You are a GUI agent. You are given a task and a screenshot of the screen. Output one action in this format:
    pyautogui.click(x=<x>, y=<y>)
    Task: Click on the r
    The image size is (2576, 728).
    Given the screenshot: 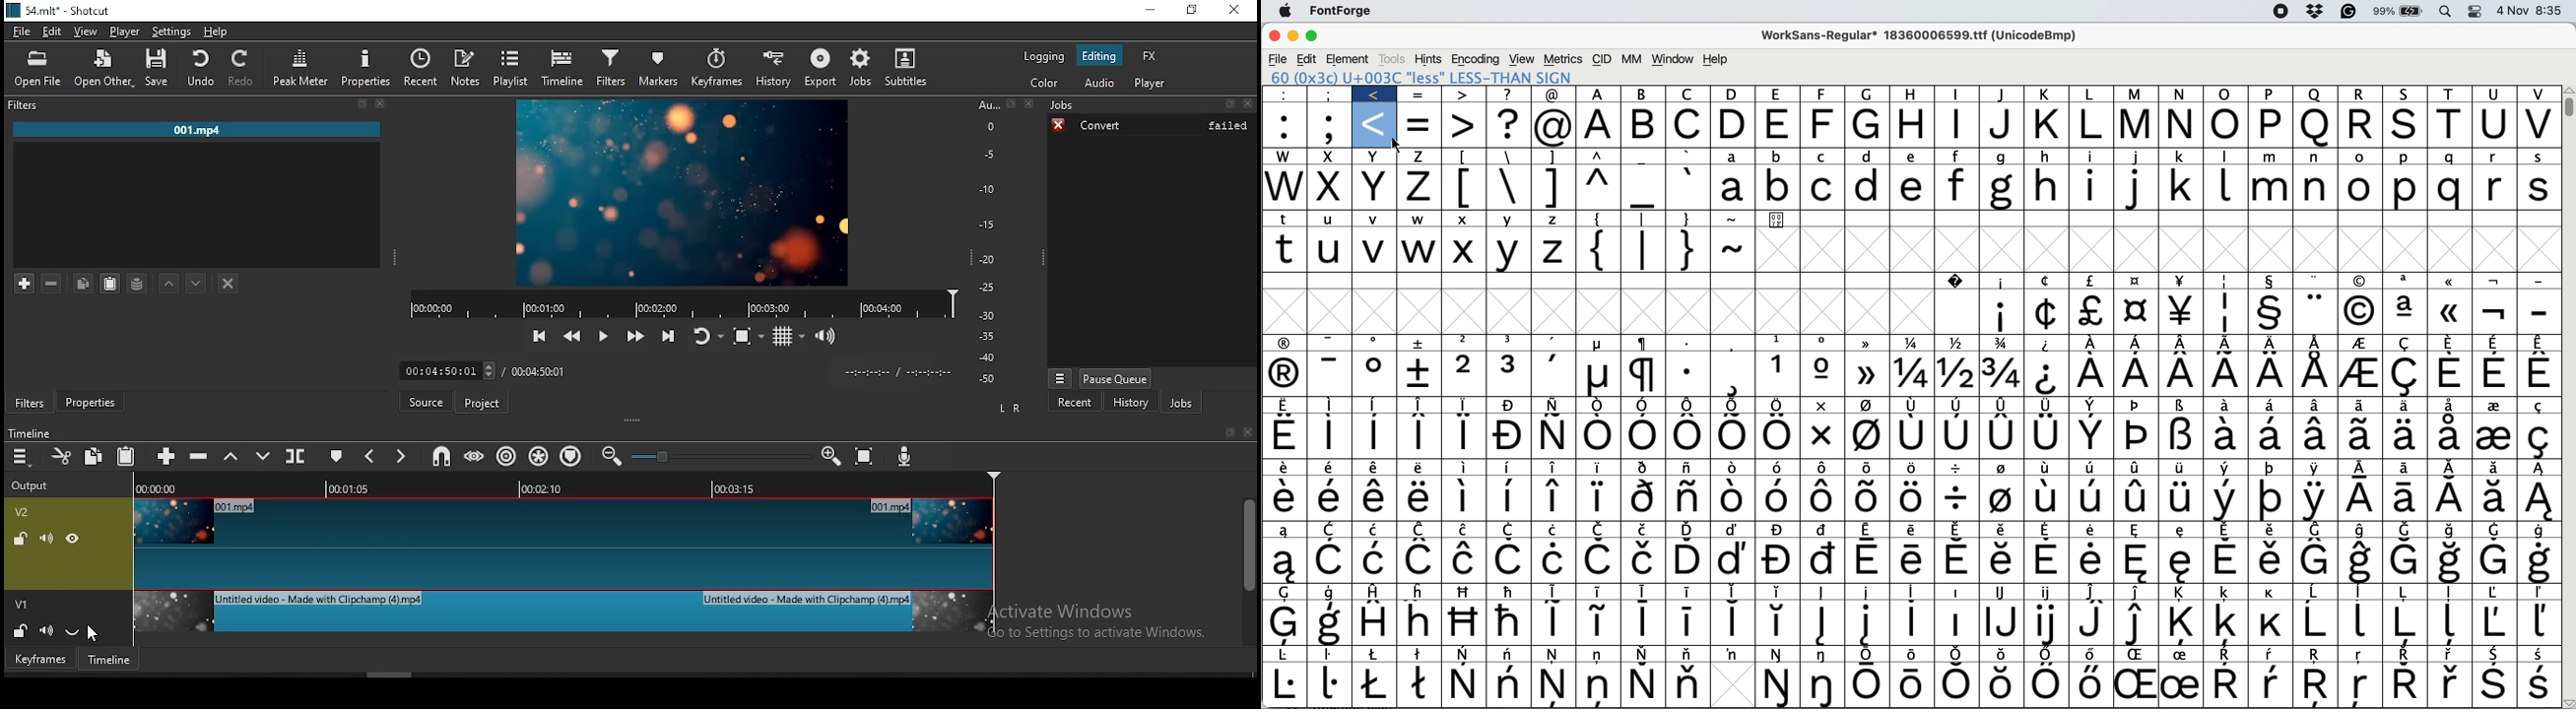 What is the action you would take?
    pyautogui.click(x=2495, y=187)
    